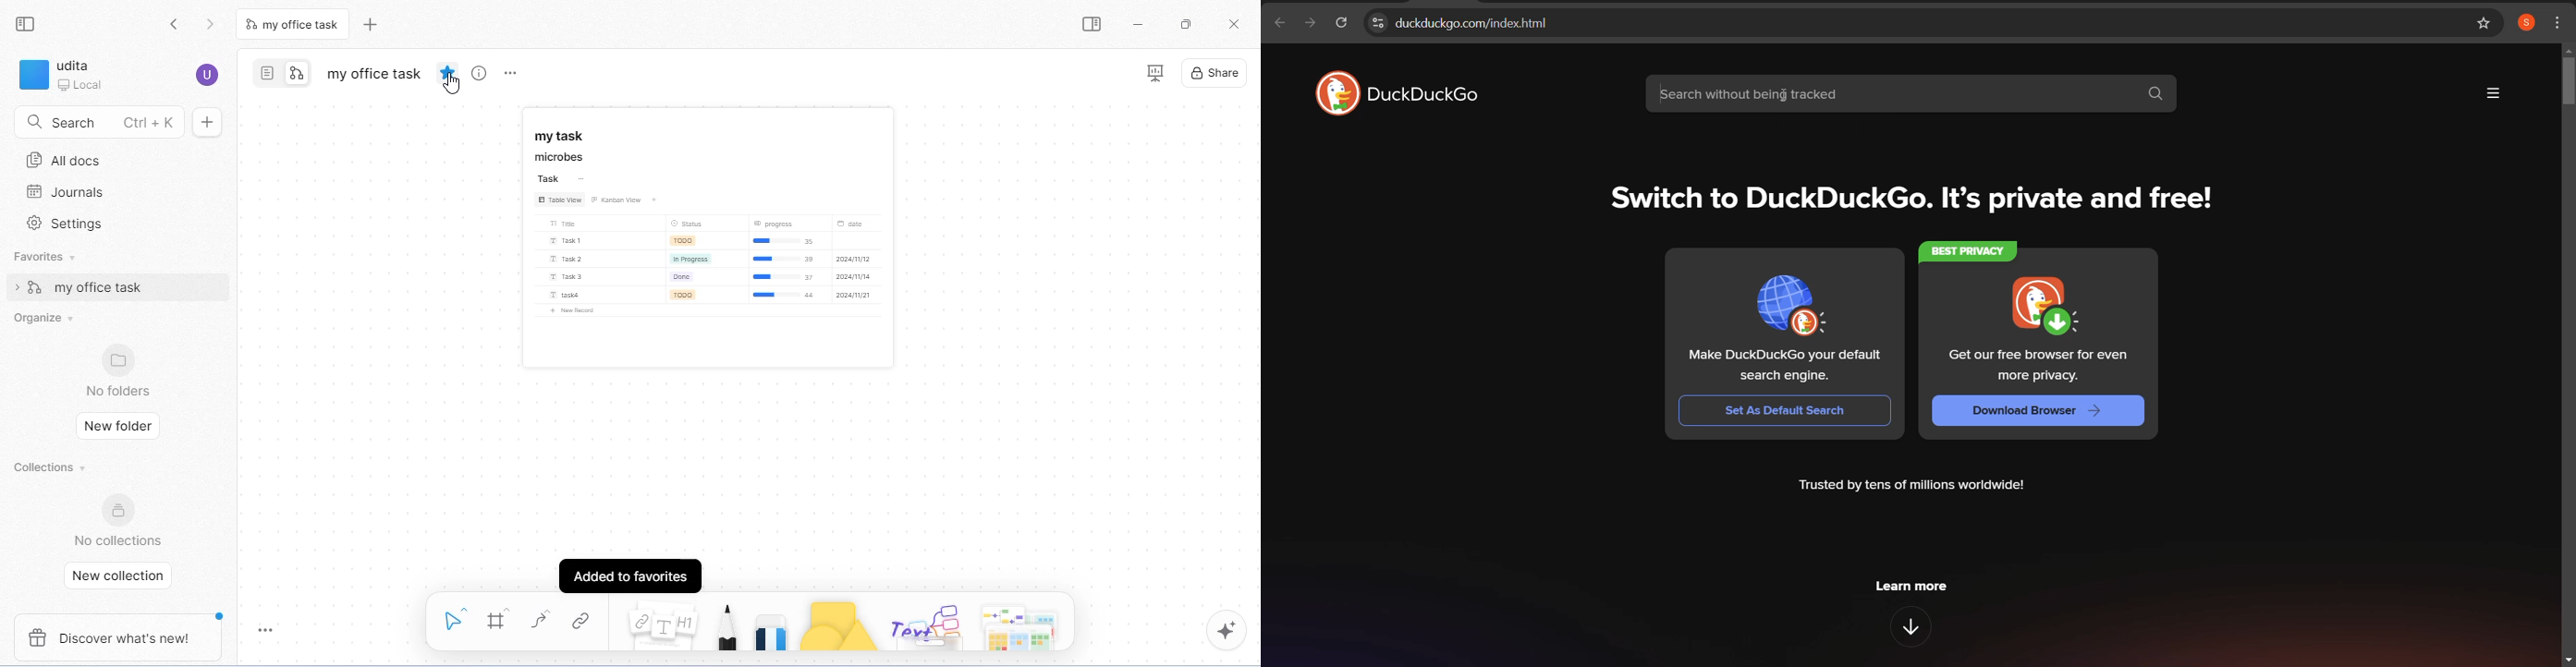 The image size is (2576, 672). What do you see at coordinates (1786, 410) in the screenshot?
I see `Set As Default Search` at bounding box center [1786, 410].